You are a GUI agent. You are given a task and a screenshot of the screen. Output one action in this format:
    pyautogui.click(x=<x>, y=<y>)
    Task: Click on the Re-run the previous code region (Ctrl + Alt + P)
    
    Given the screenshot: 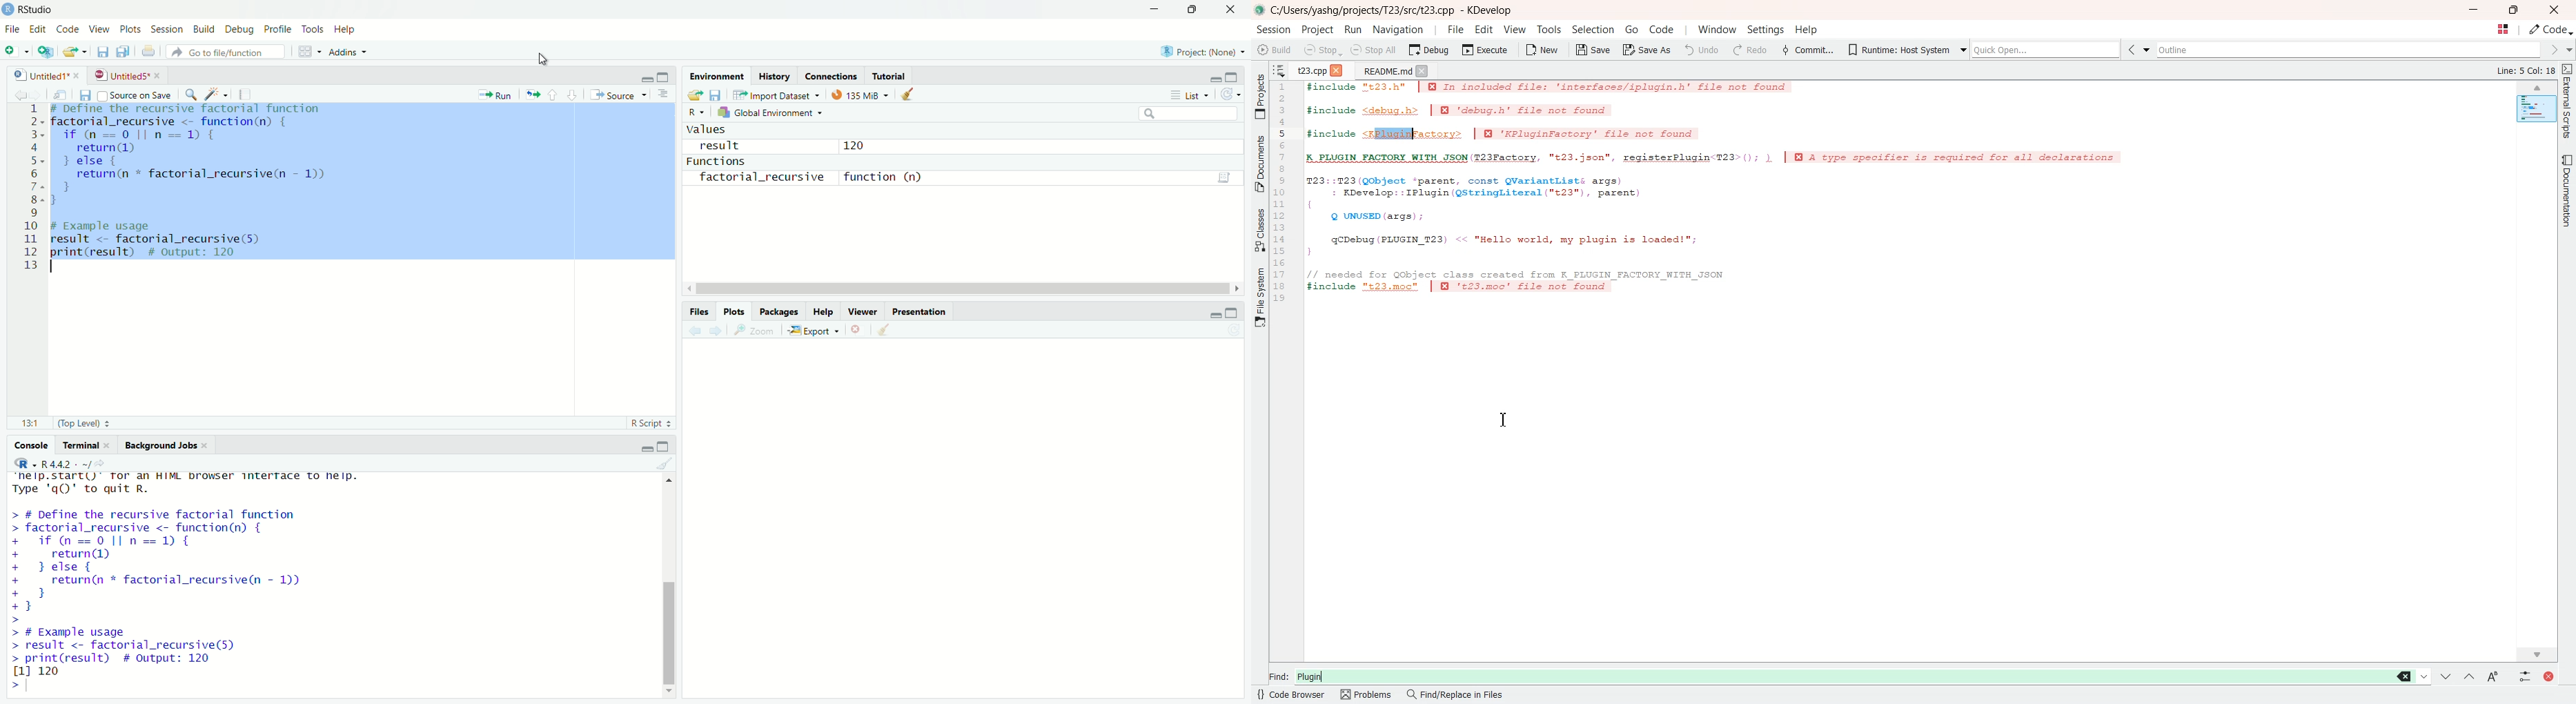 What is the action you would take?
    pyautogui.click(x=532, y=94)
    